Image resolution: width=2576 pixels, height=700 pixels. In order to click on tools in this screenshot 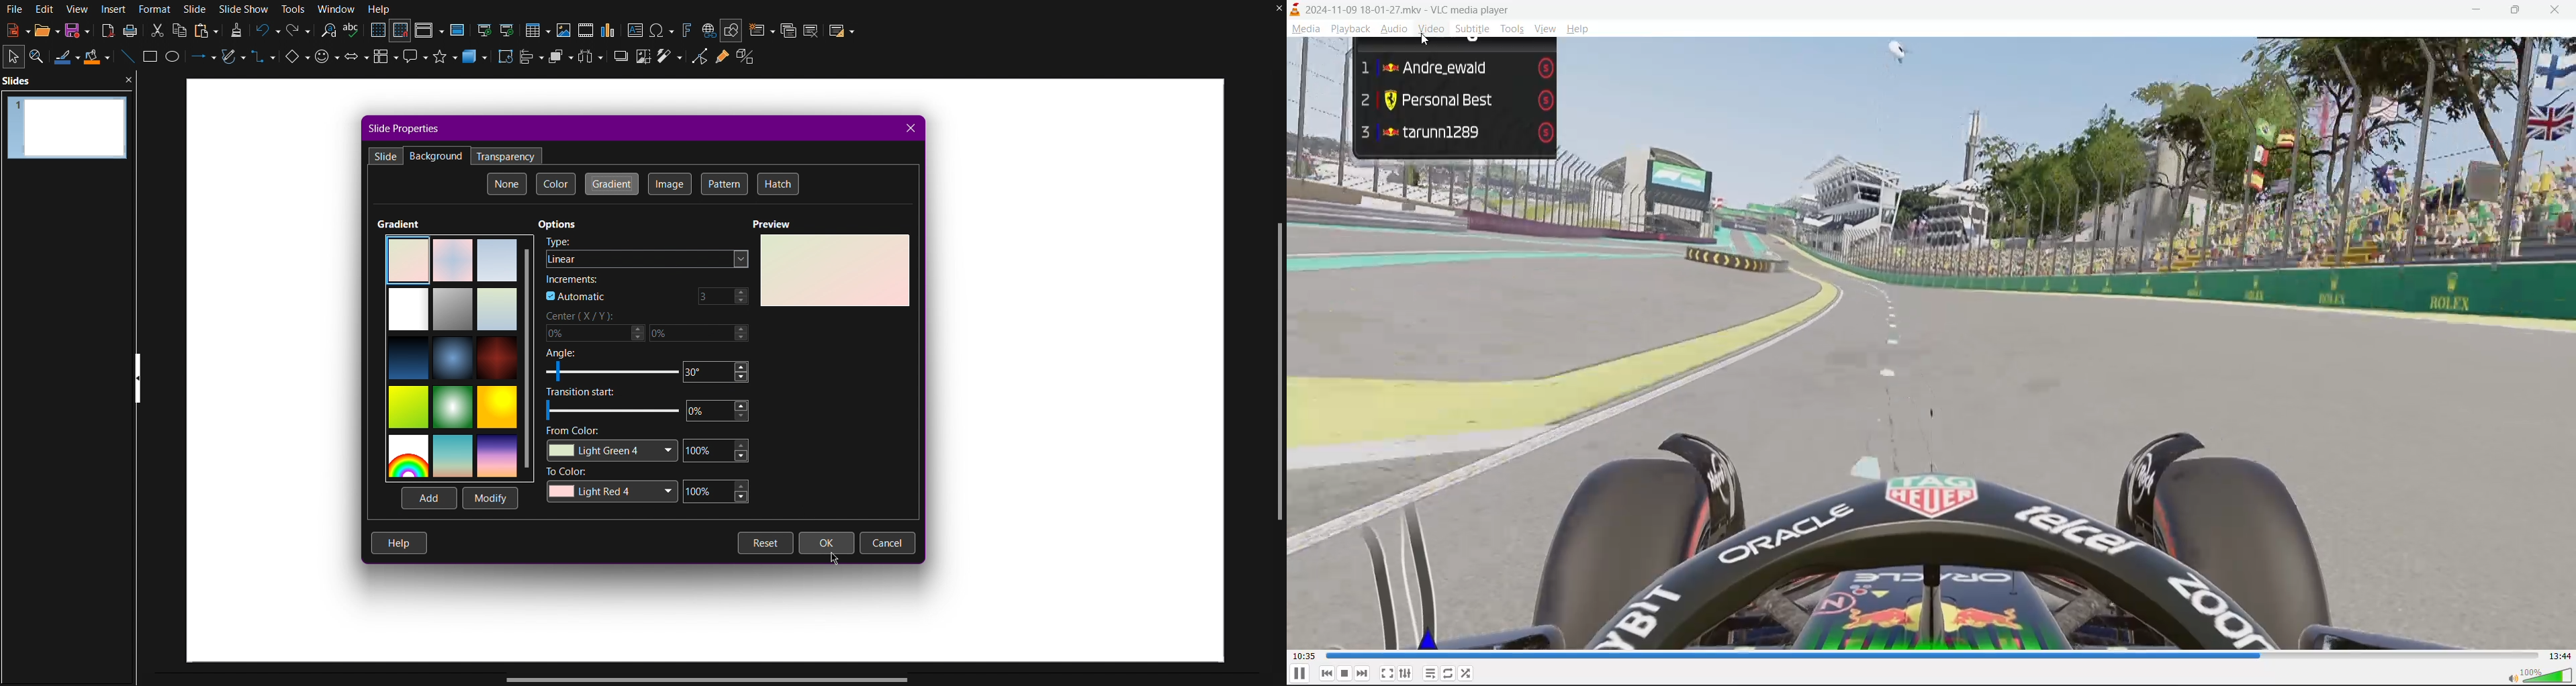, I will do `click(1512, 30)`.